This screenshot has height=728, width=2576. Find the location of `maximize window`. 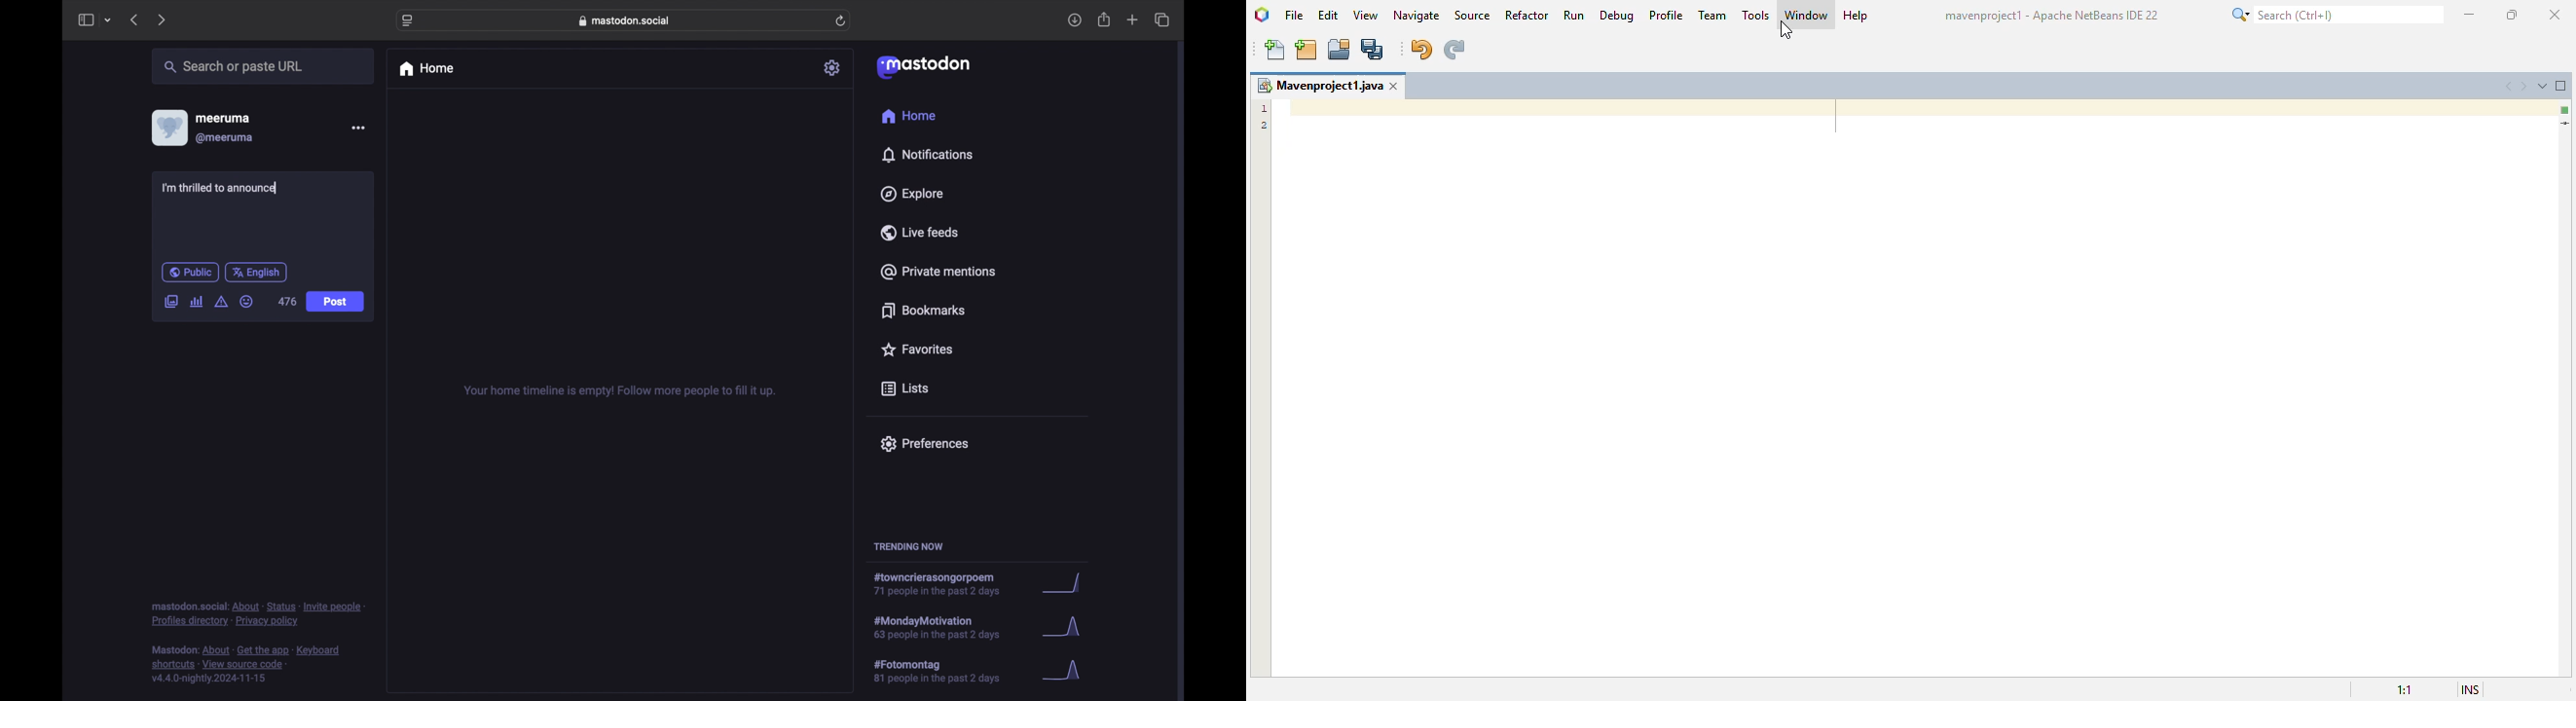

maximize window is located at coordinates (2561, 86).